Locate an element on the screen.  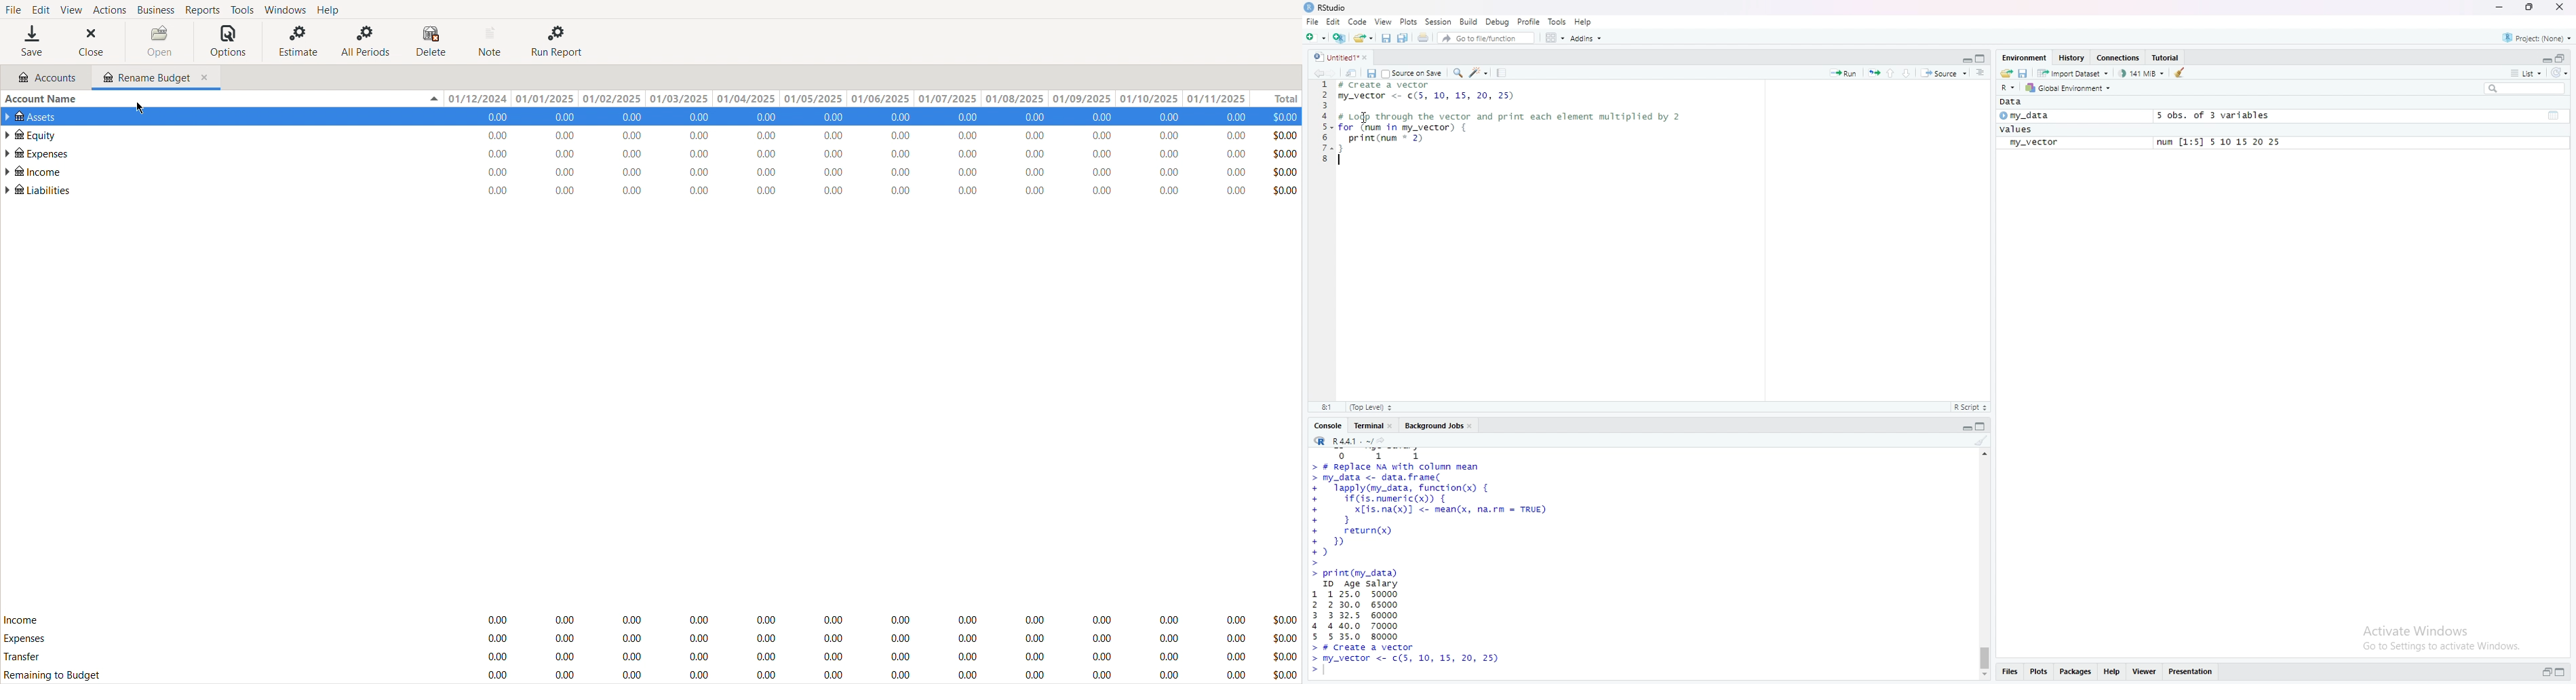
All Periods is located at coordinates (367, 41).